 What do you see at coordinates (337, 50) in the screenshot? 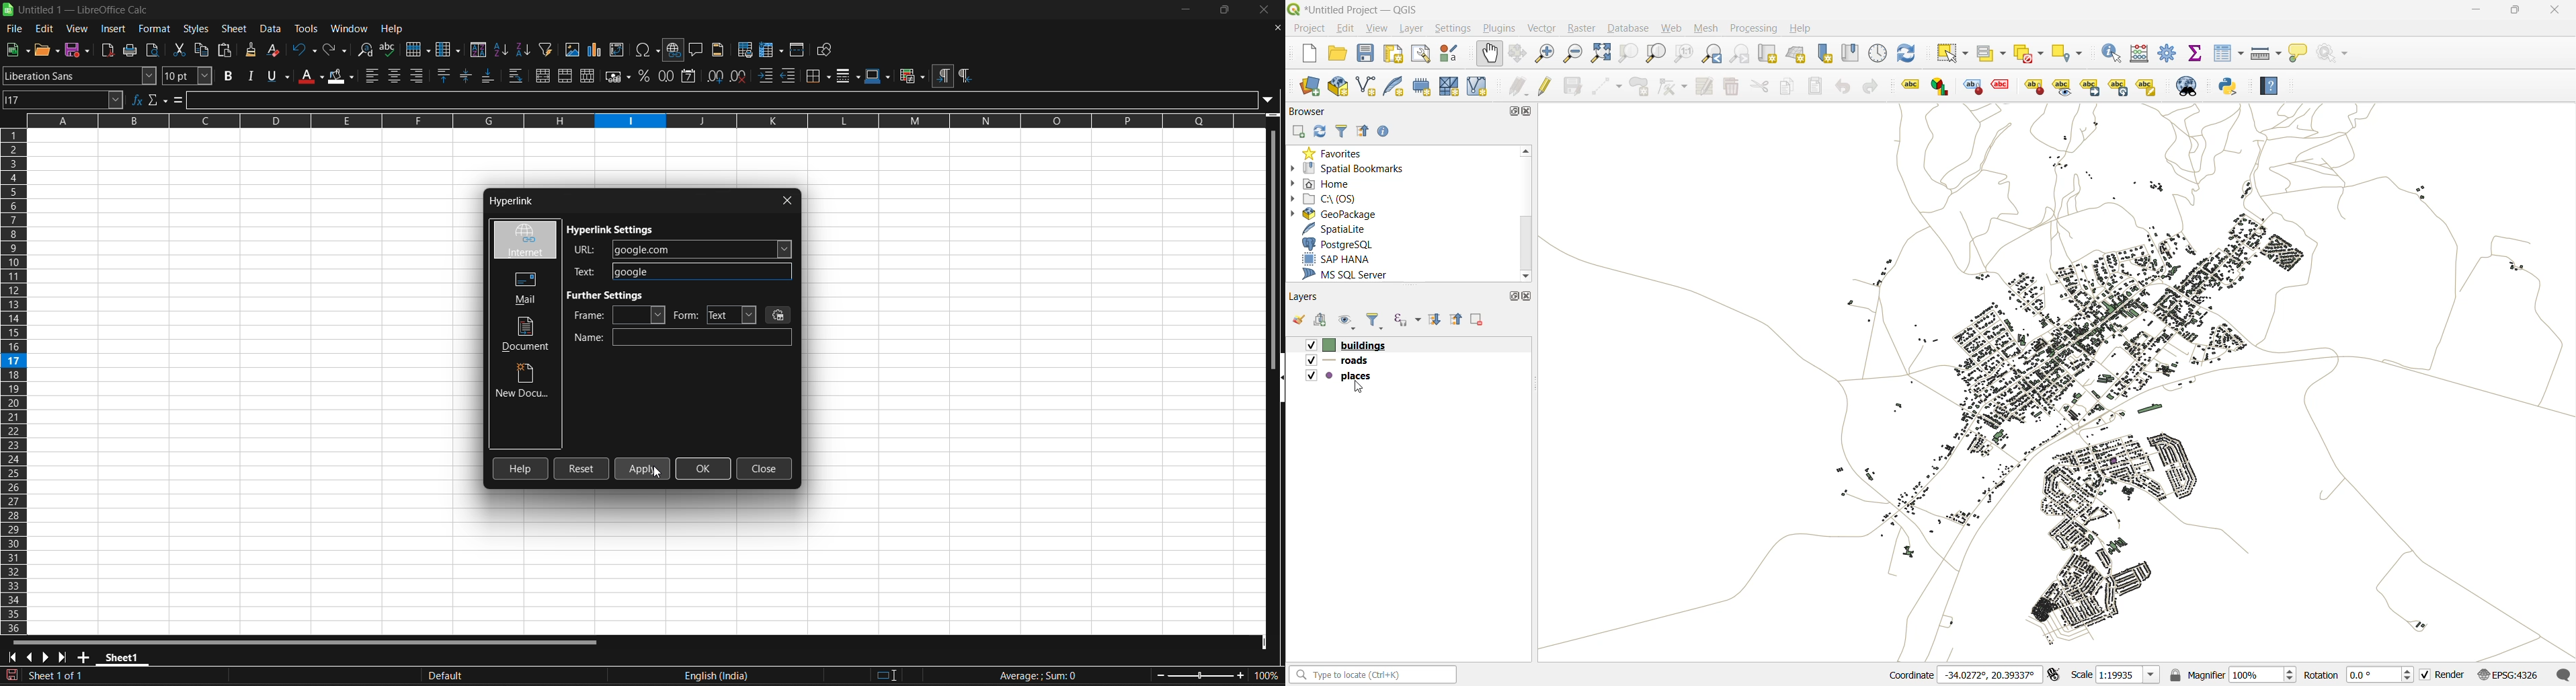
I see `redo` at bounding box center [337, 50].